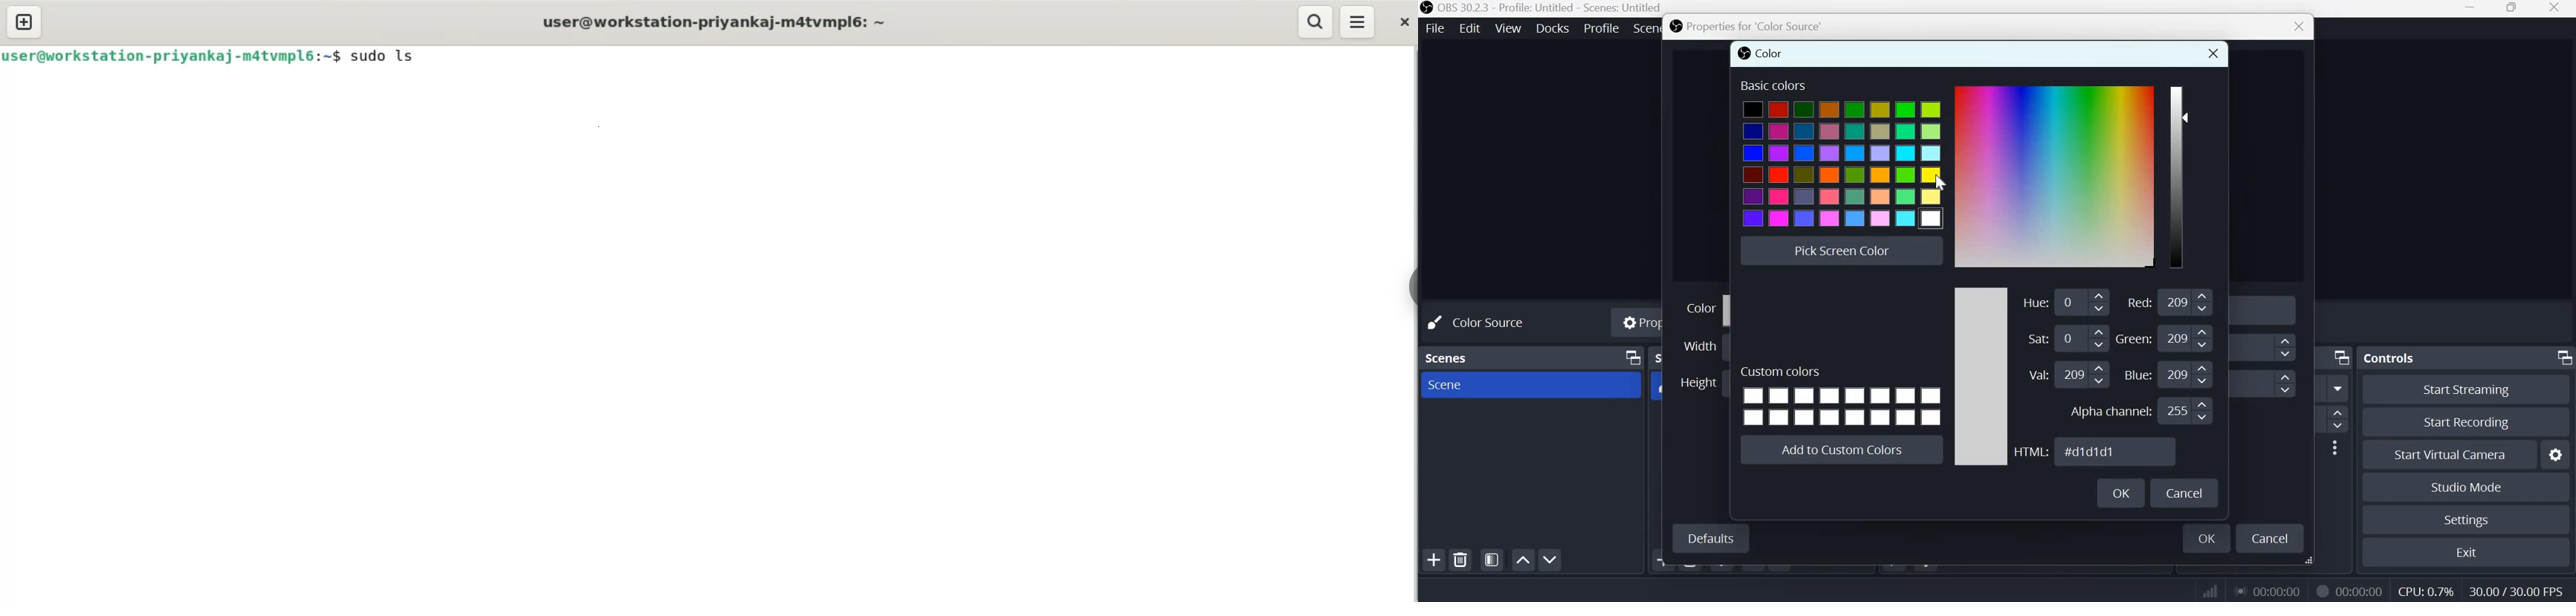 The width and height of the screenshot is (2576, 616). What do you see at coordinates (2208, 536) in the screenshot?
I see `ok` at bounding box center [2208, 536].